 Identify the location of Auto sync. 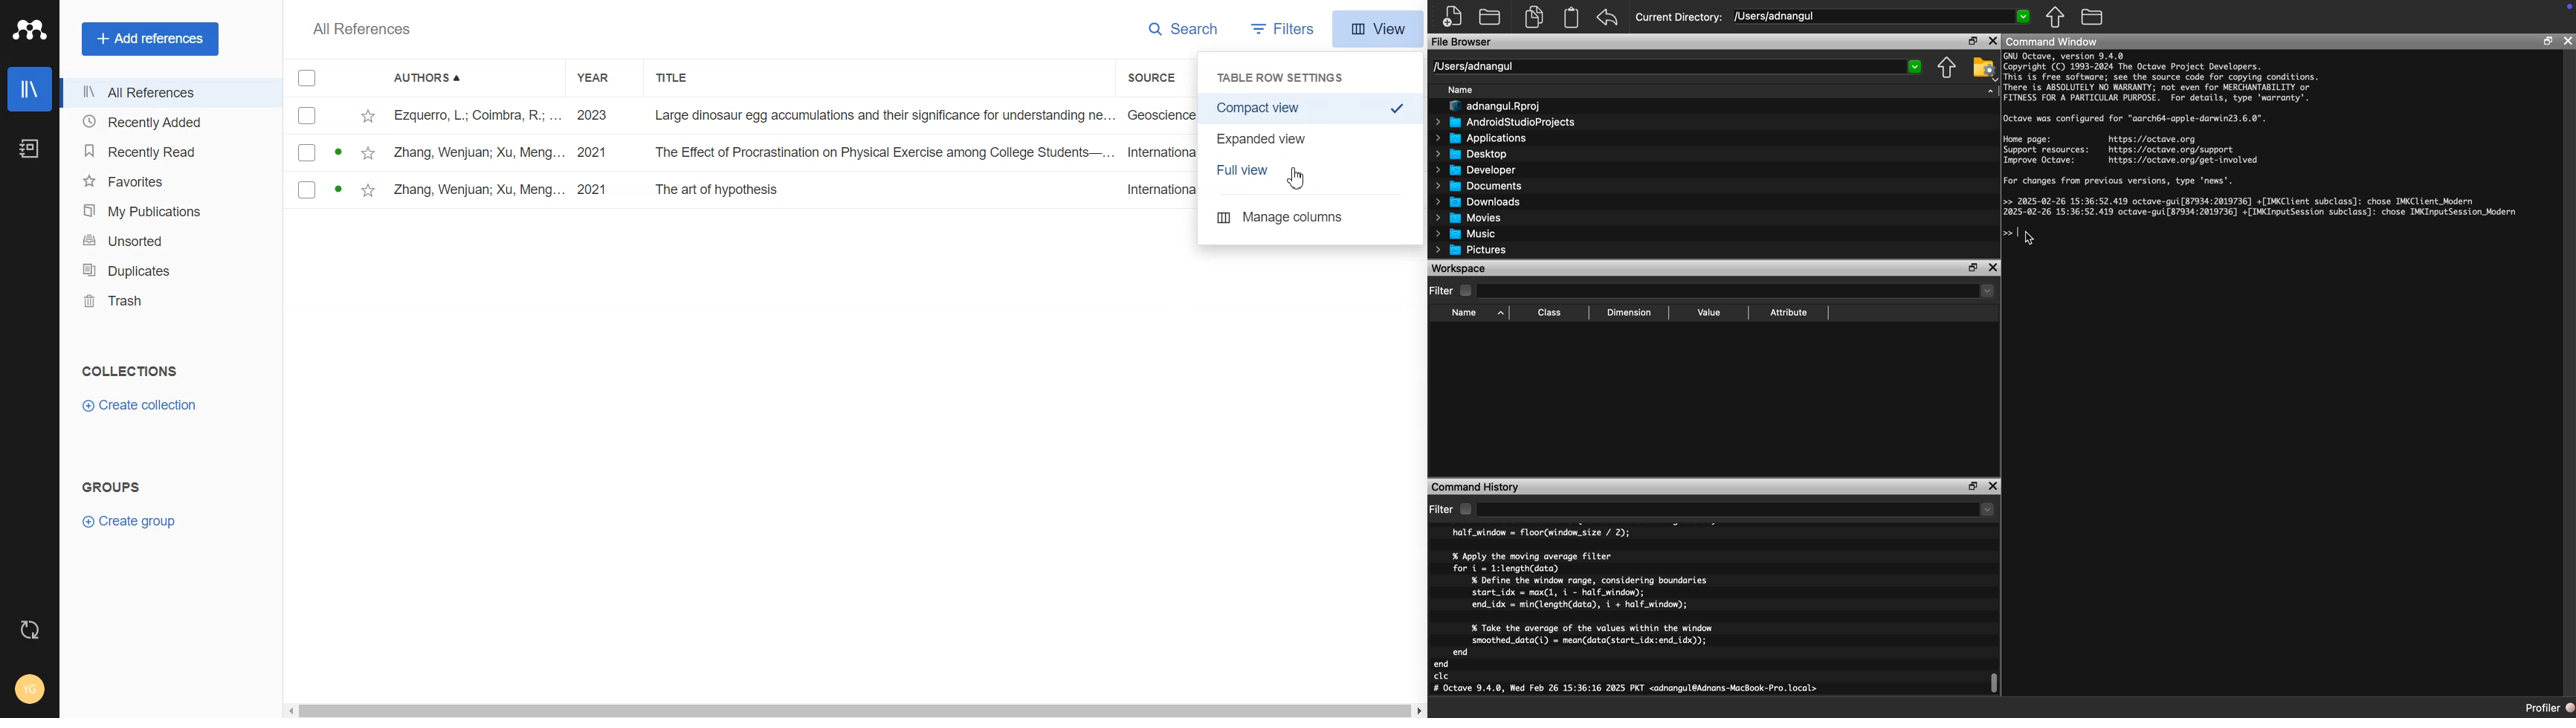
(28, 629).